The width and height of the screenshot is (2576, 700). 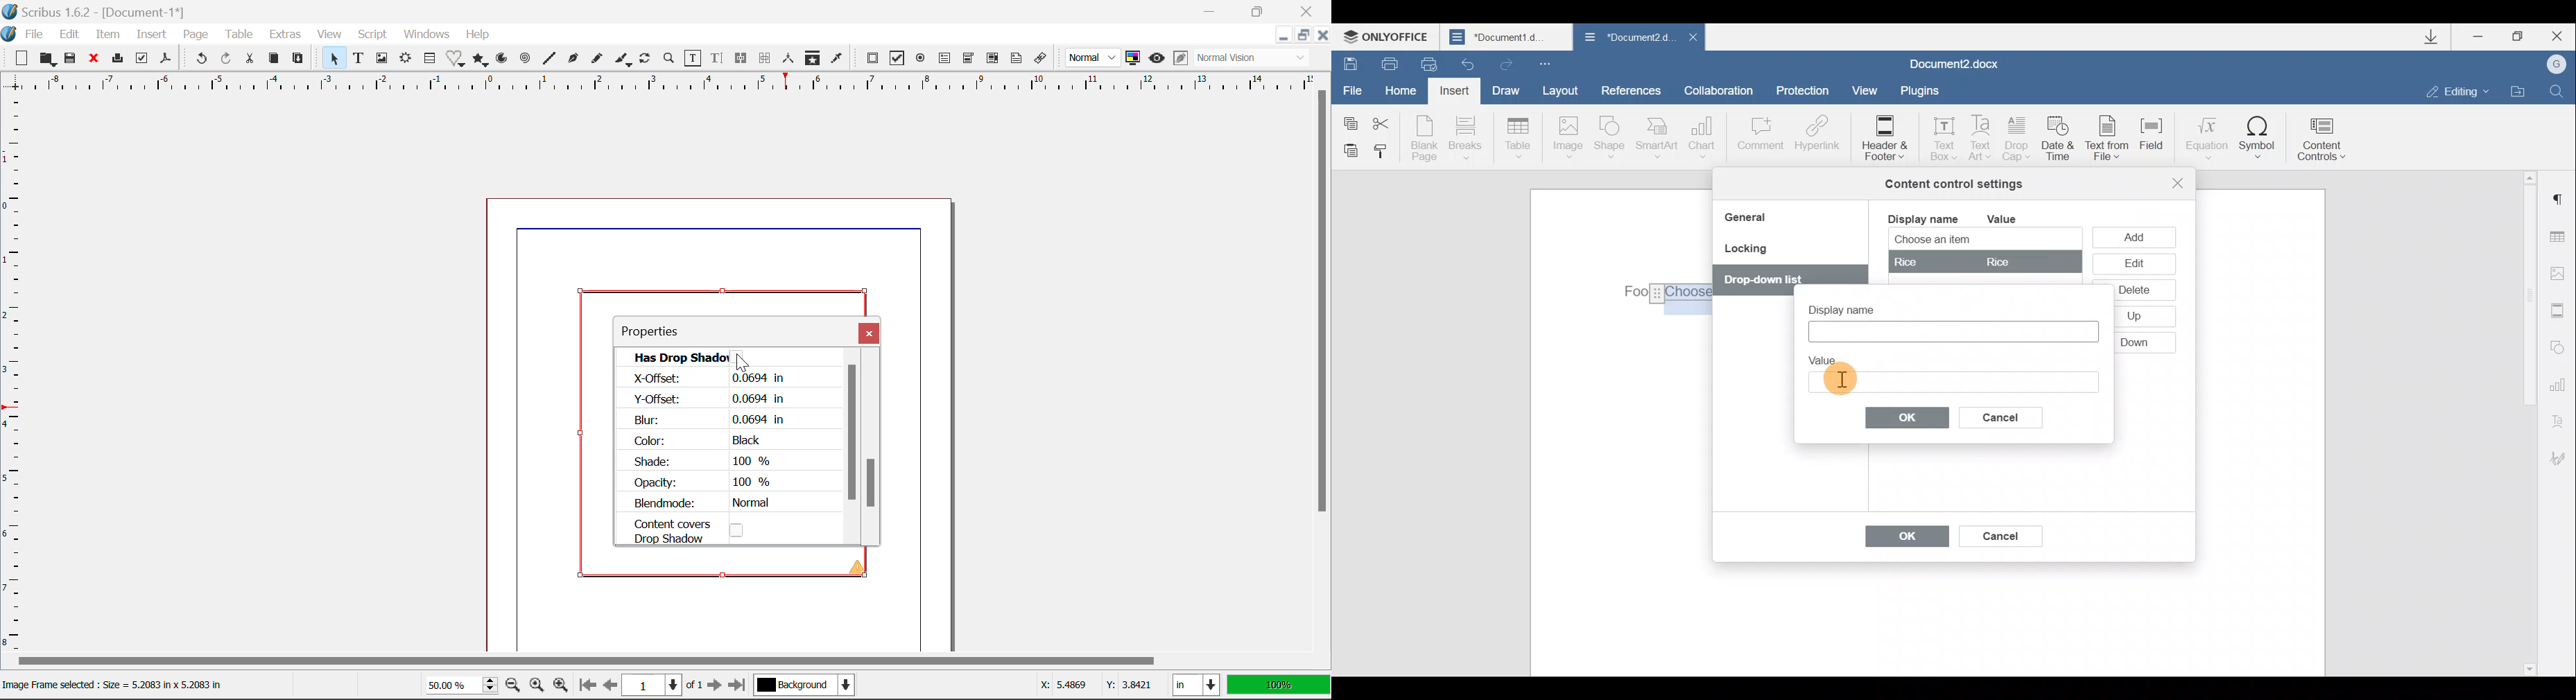 What do you see at coordinates (300, 61) in the screenshot?
I see `Paste` at bounding box center [300, 61].